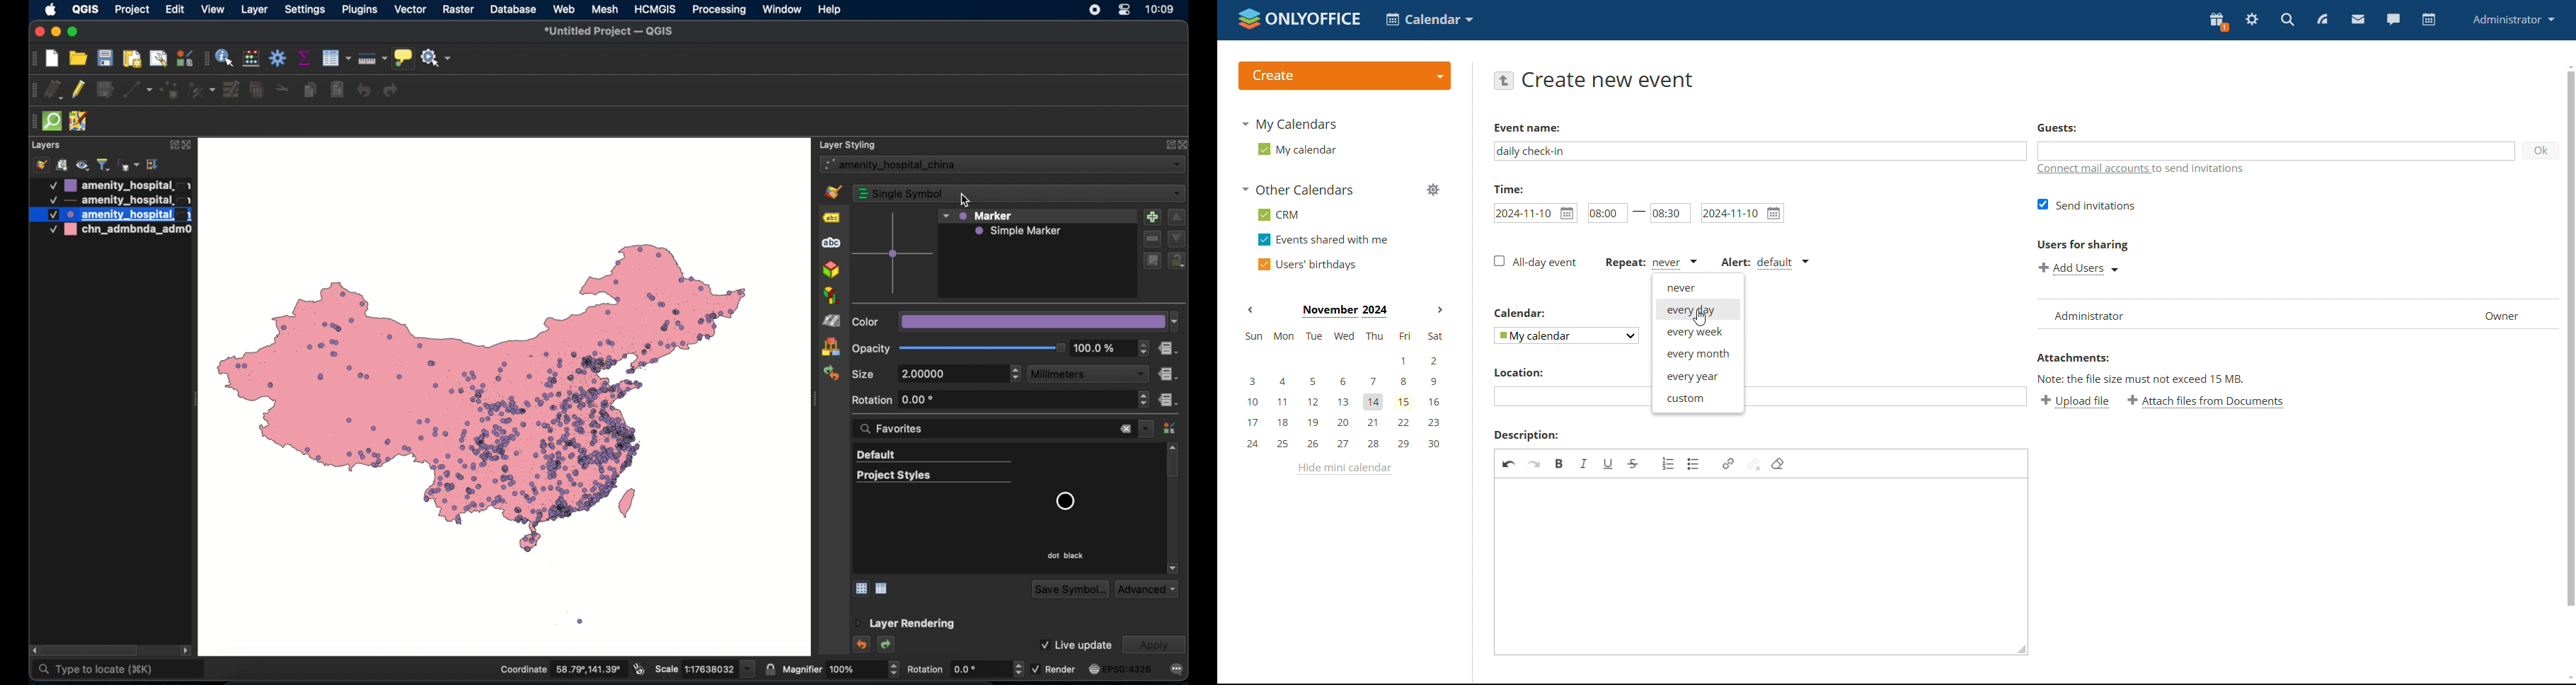 This screenshot has height=700, width=2576. I want to click on search, so click(2287, 21).